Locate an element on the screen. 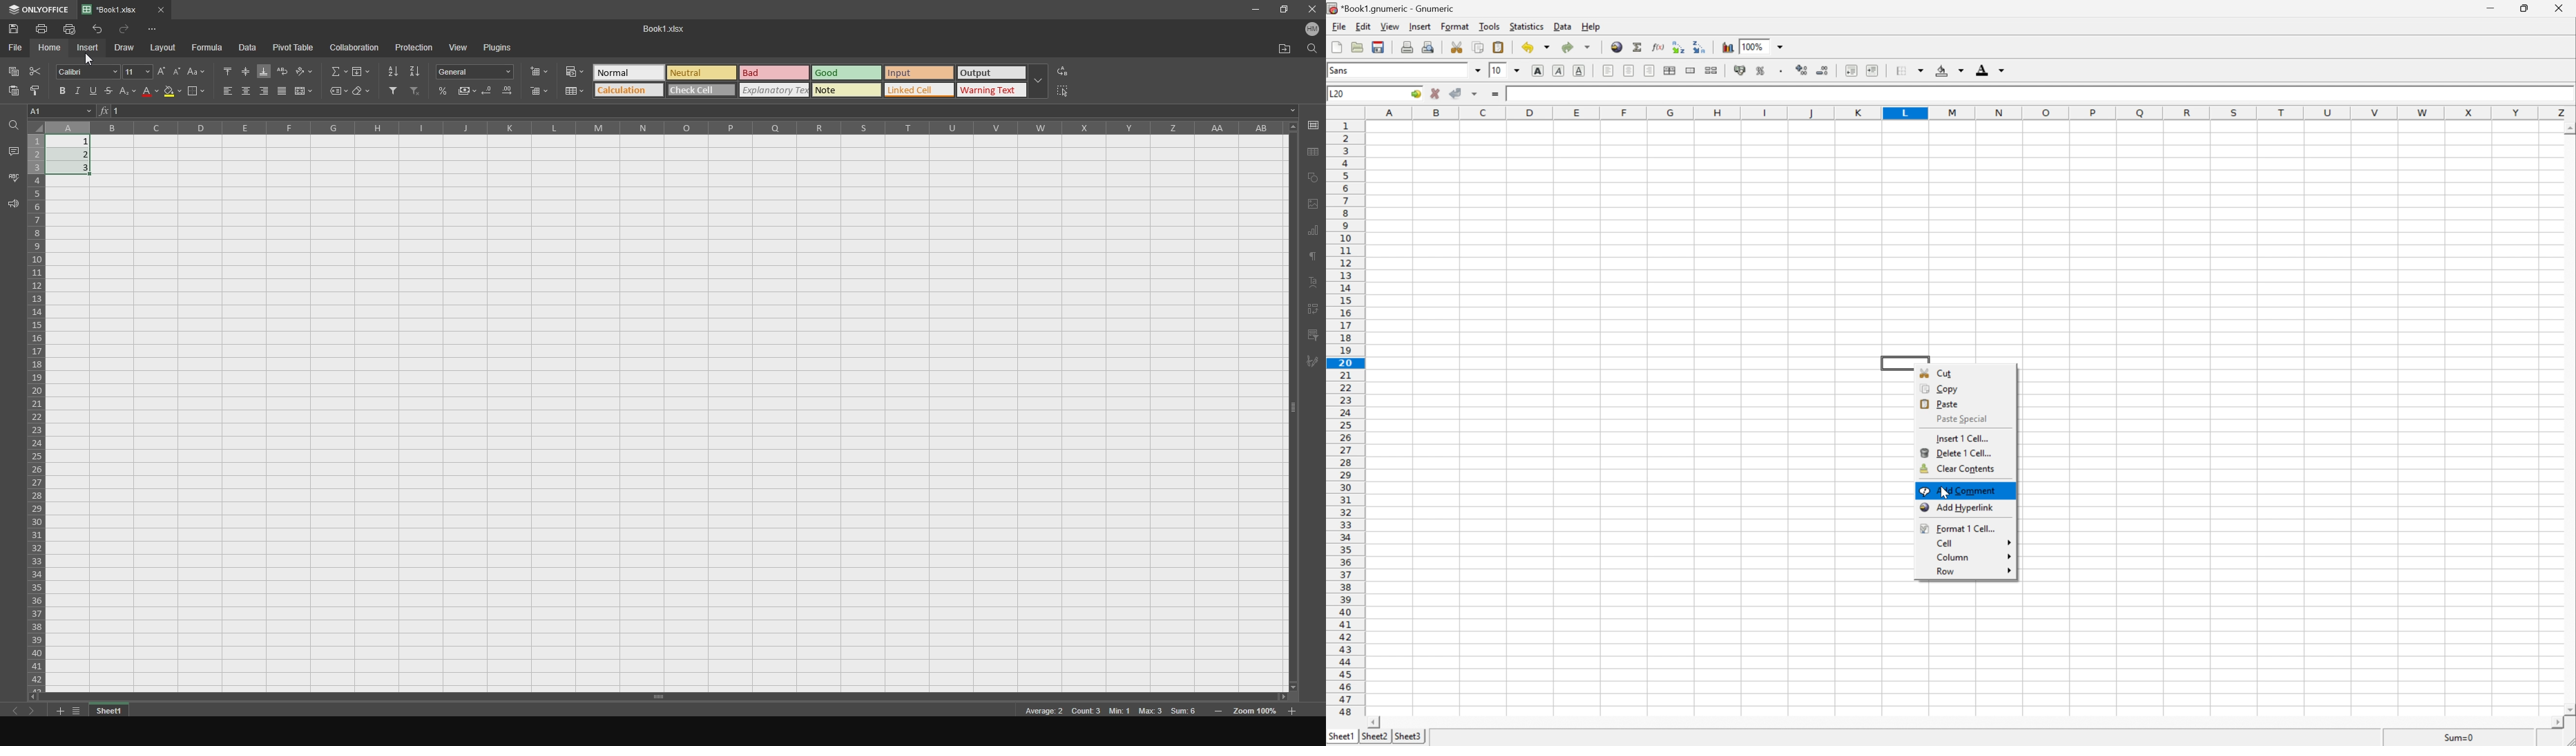 This screenshot has width=2576, height=756. sort ascending is located at coordinates (390, 69).